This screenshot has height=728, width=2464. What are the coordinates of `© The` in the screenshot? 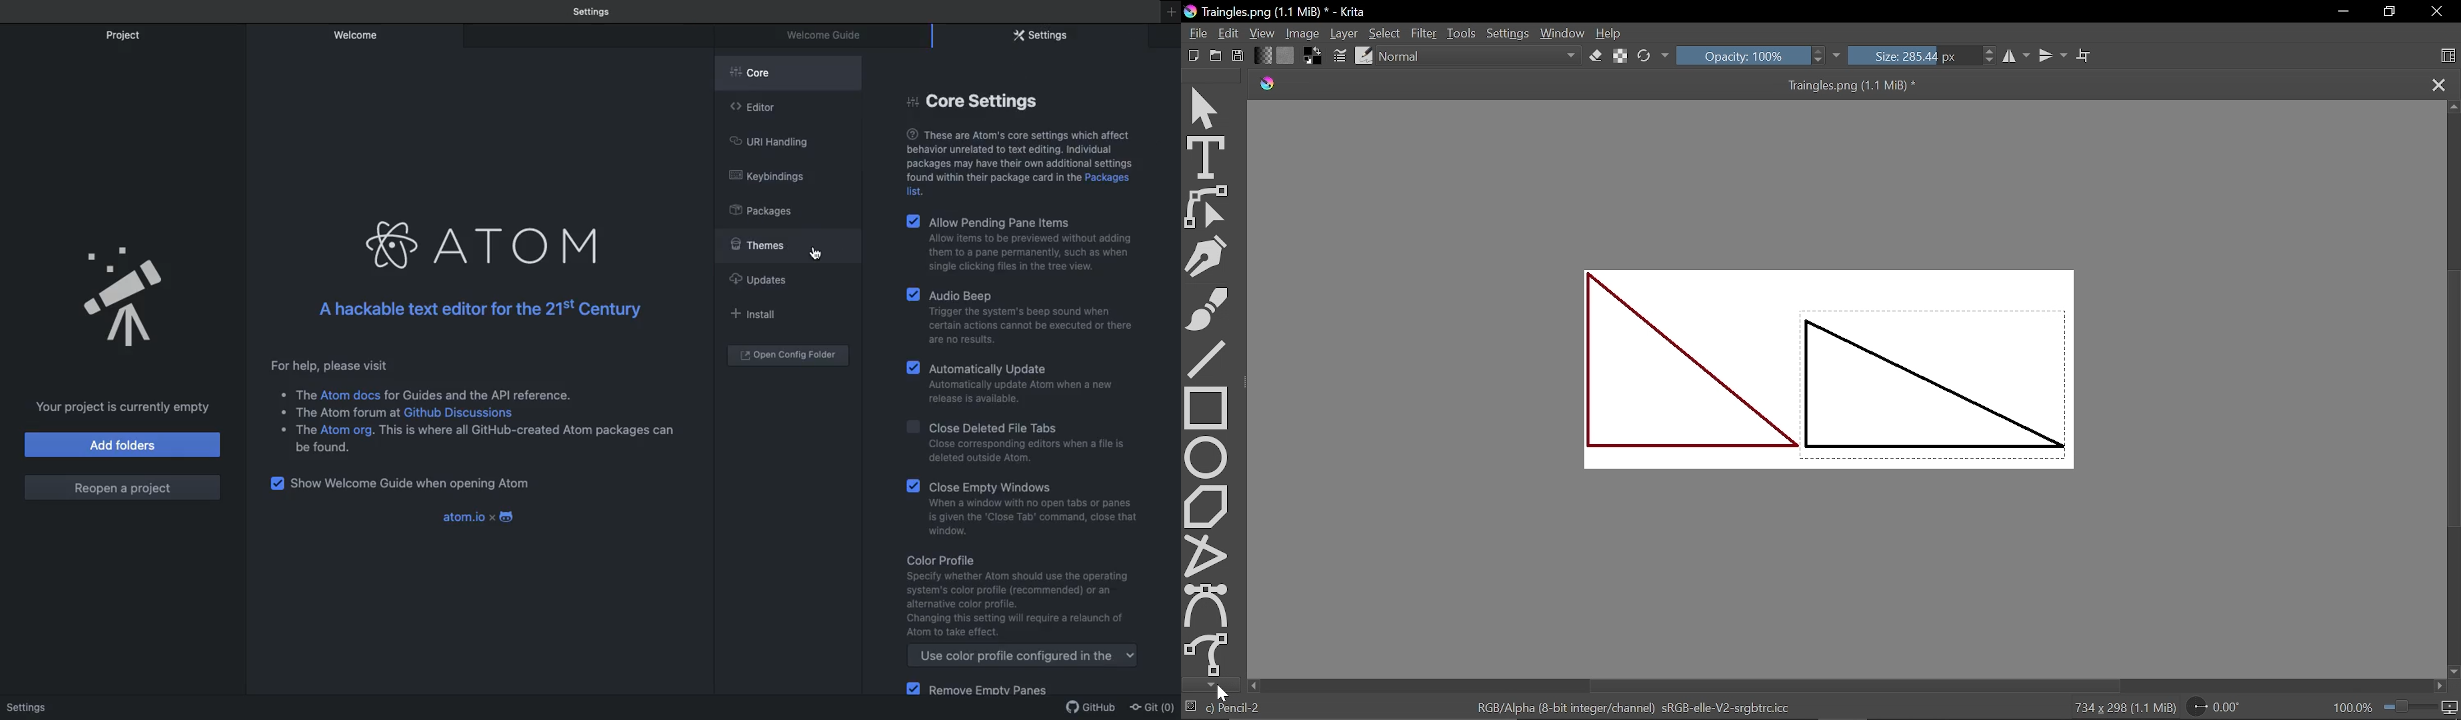 It's located at (293, 393).